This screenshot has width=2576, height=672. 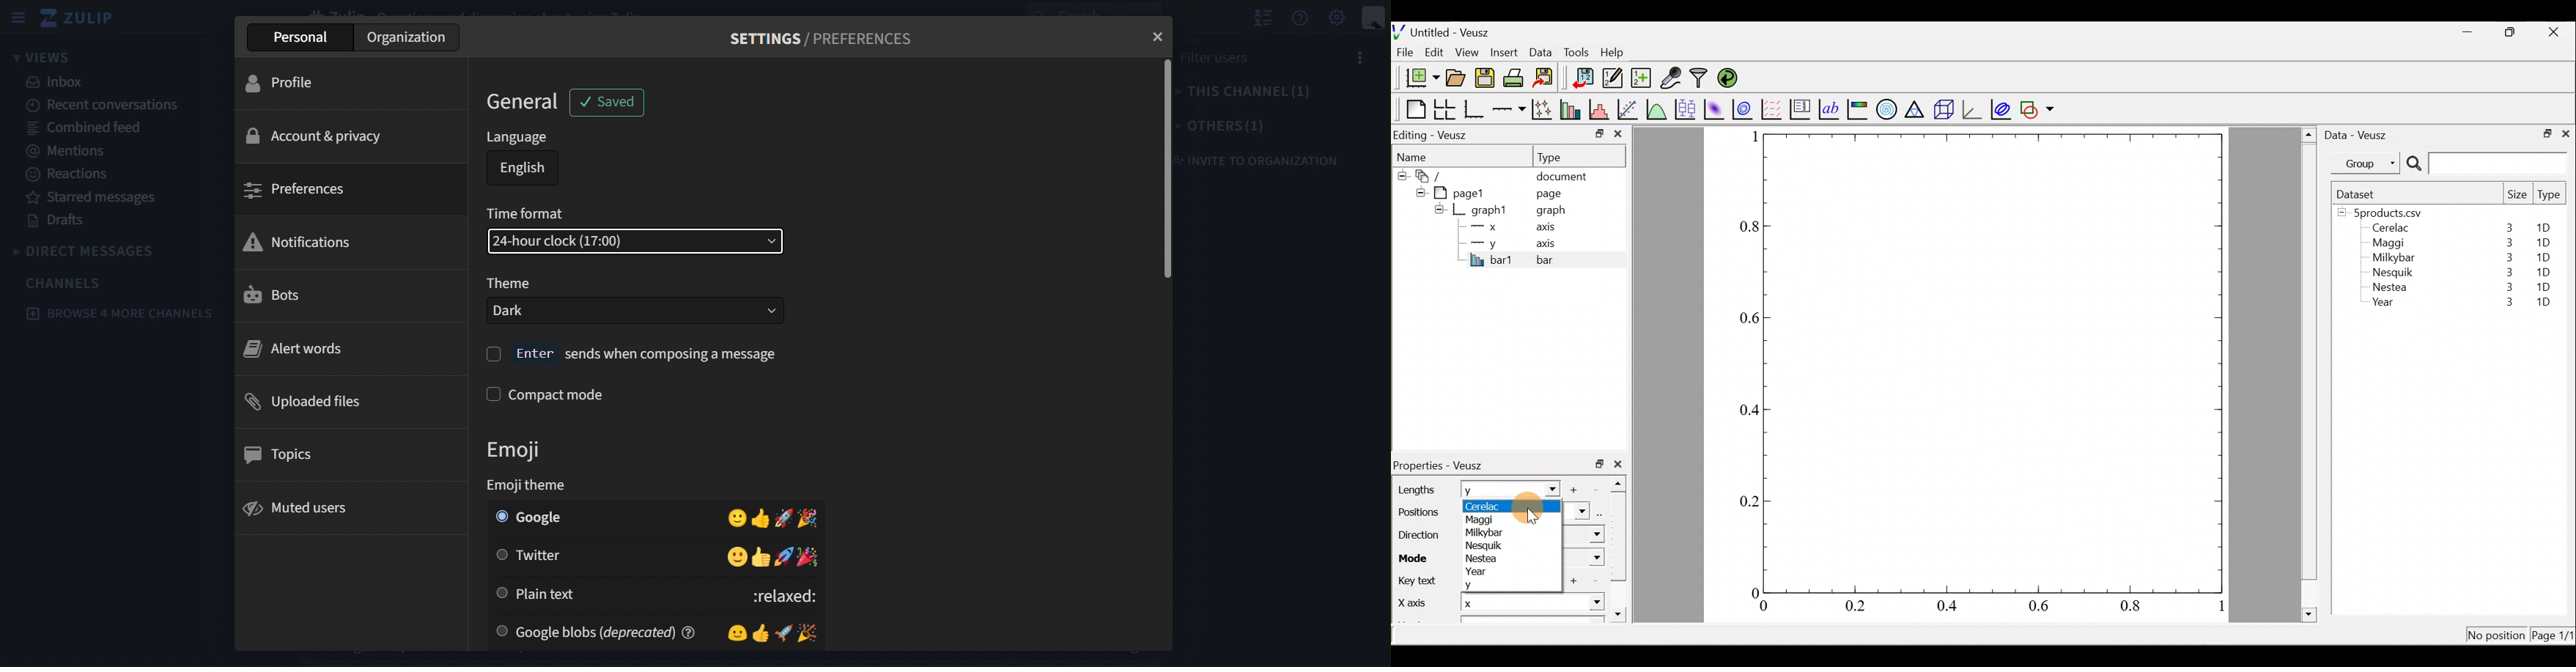 I want to click on starred messages, so click(x=98, y=199).